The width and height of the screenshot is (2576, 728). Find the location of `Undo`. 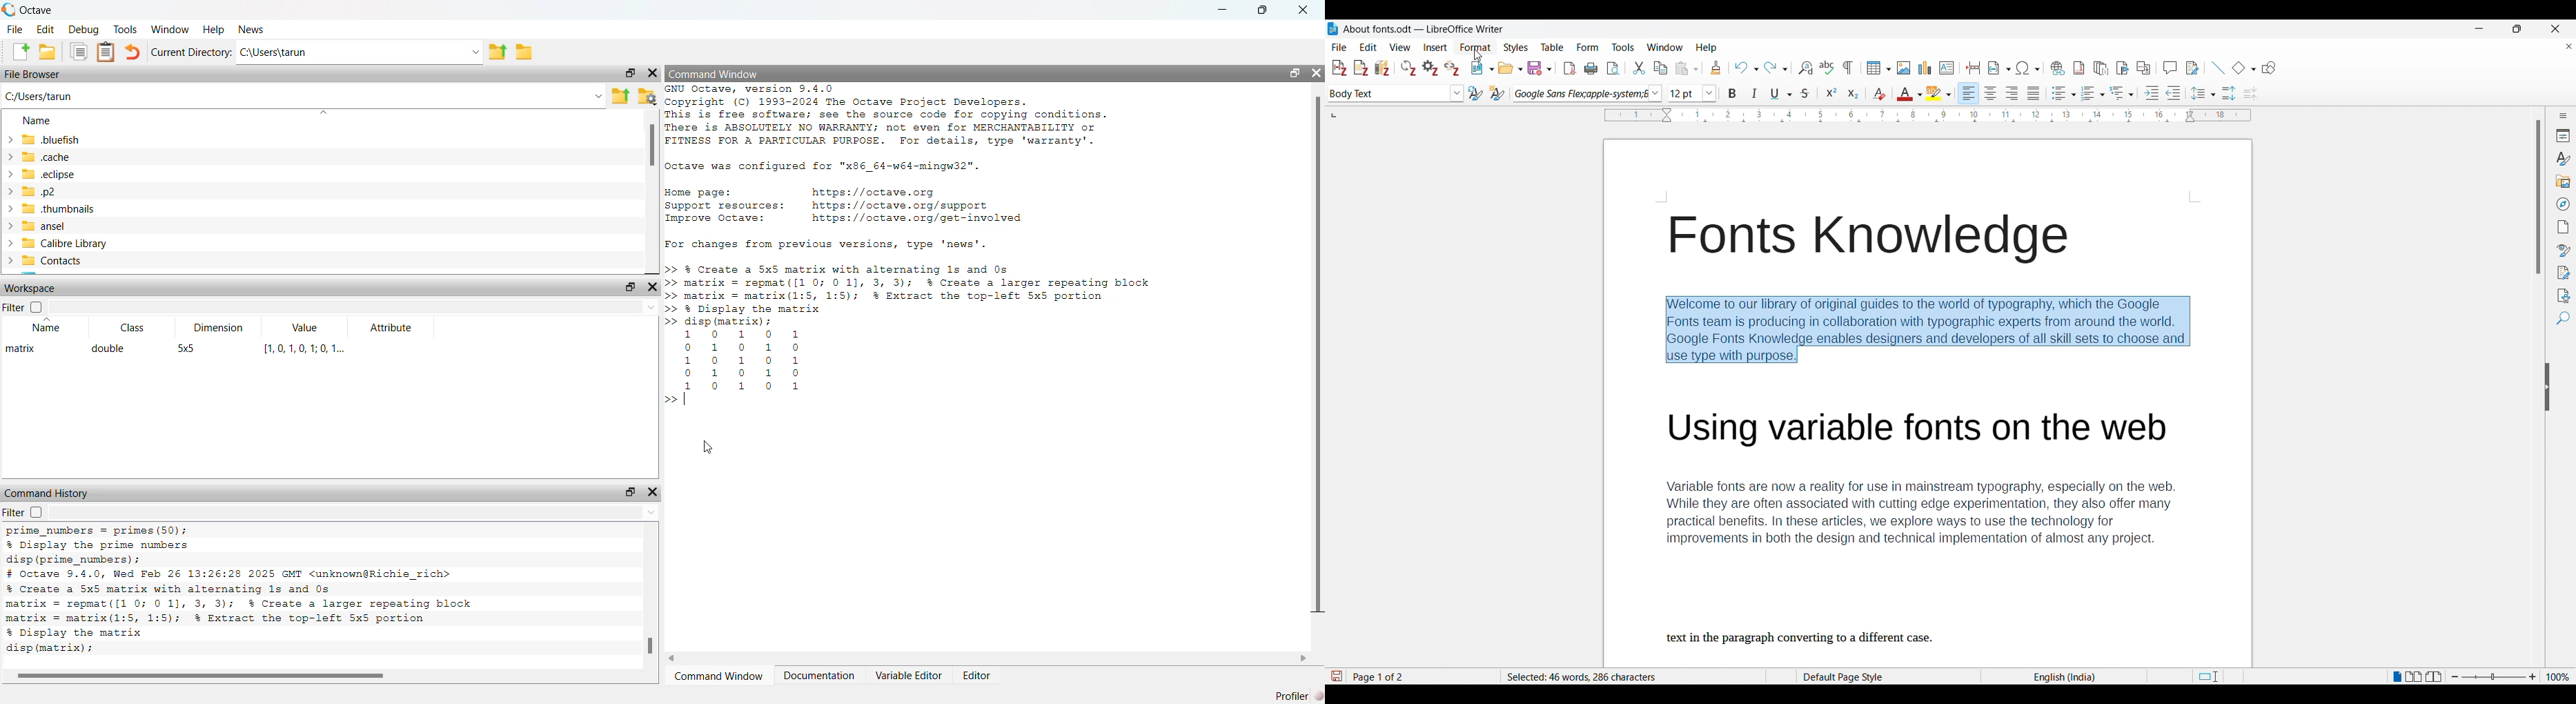

Undo is located at coordinates (1746, 68).